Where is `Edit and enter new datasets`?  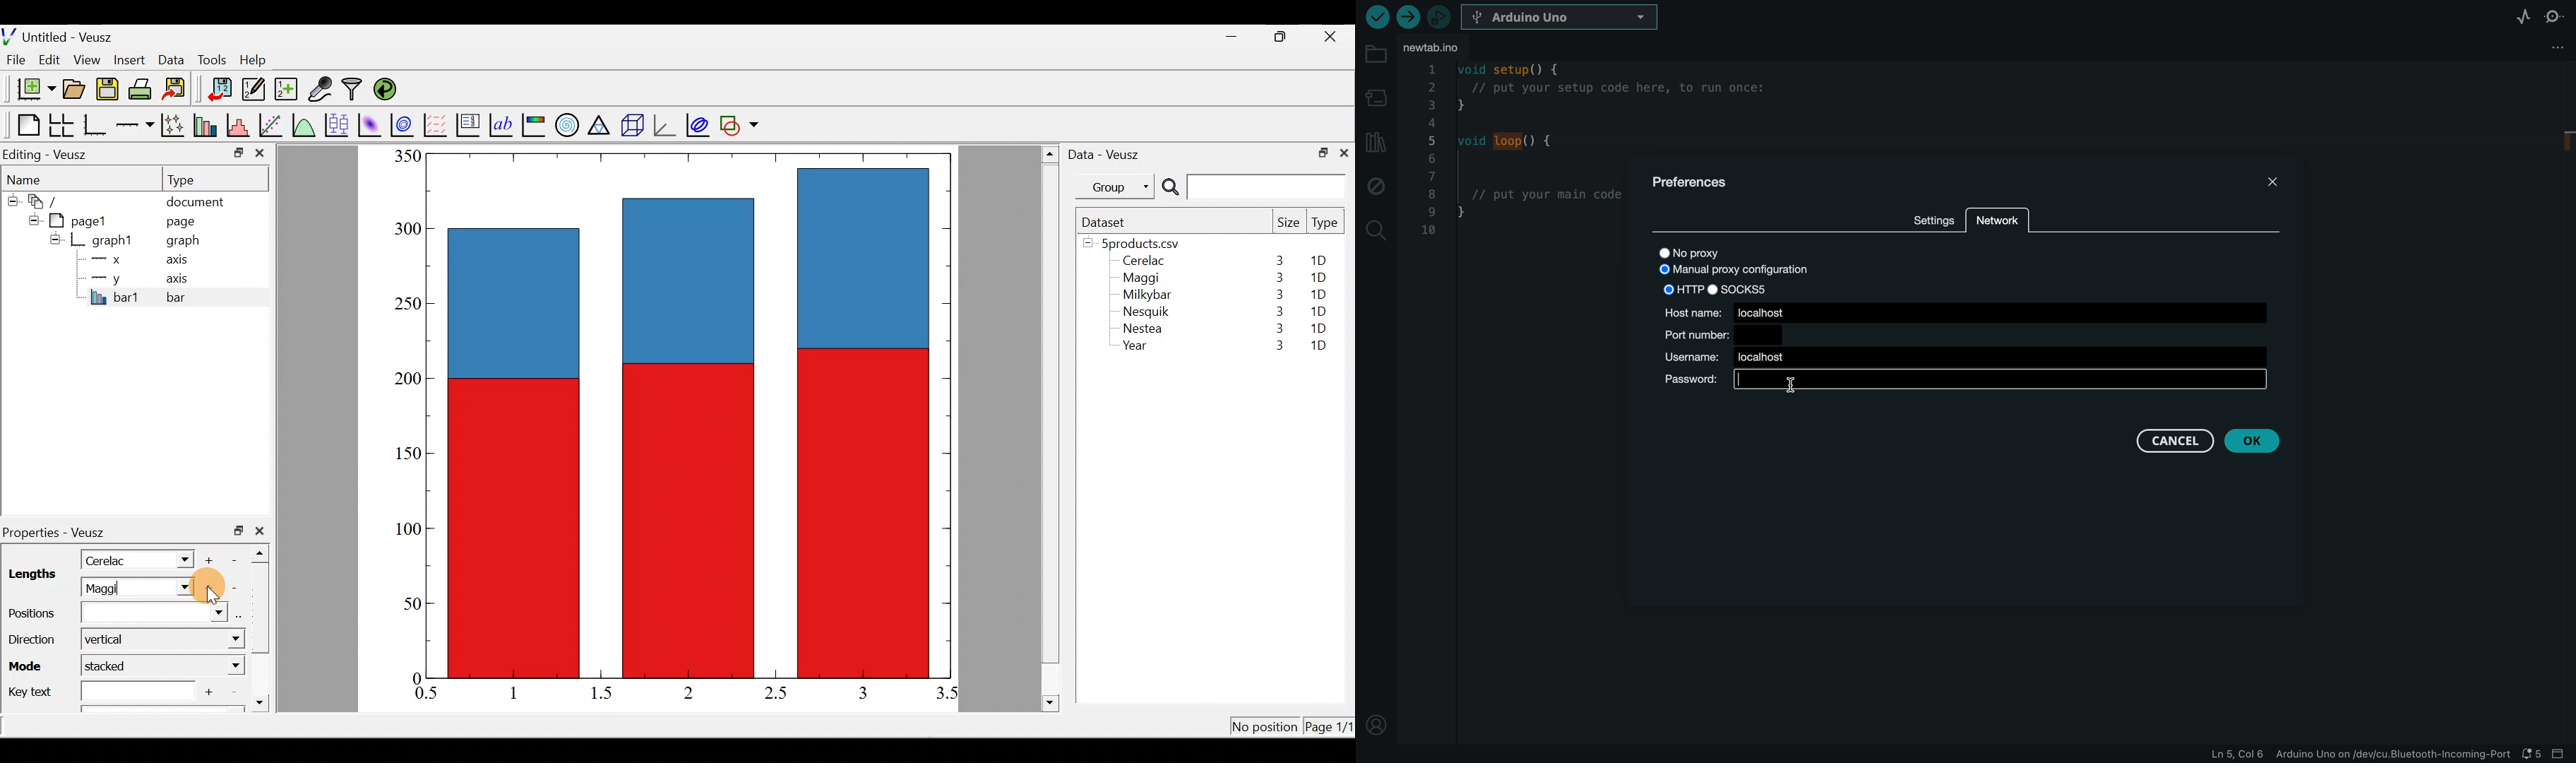
Edit and enter new datasets is located at coordinates (254, 90).